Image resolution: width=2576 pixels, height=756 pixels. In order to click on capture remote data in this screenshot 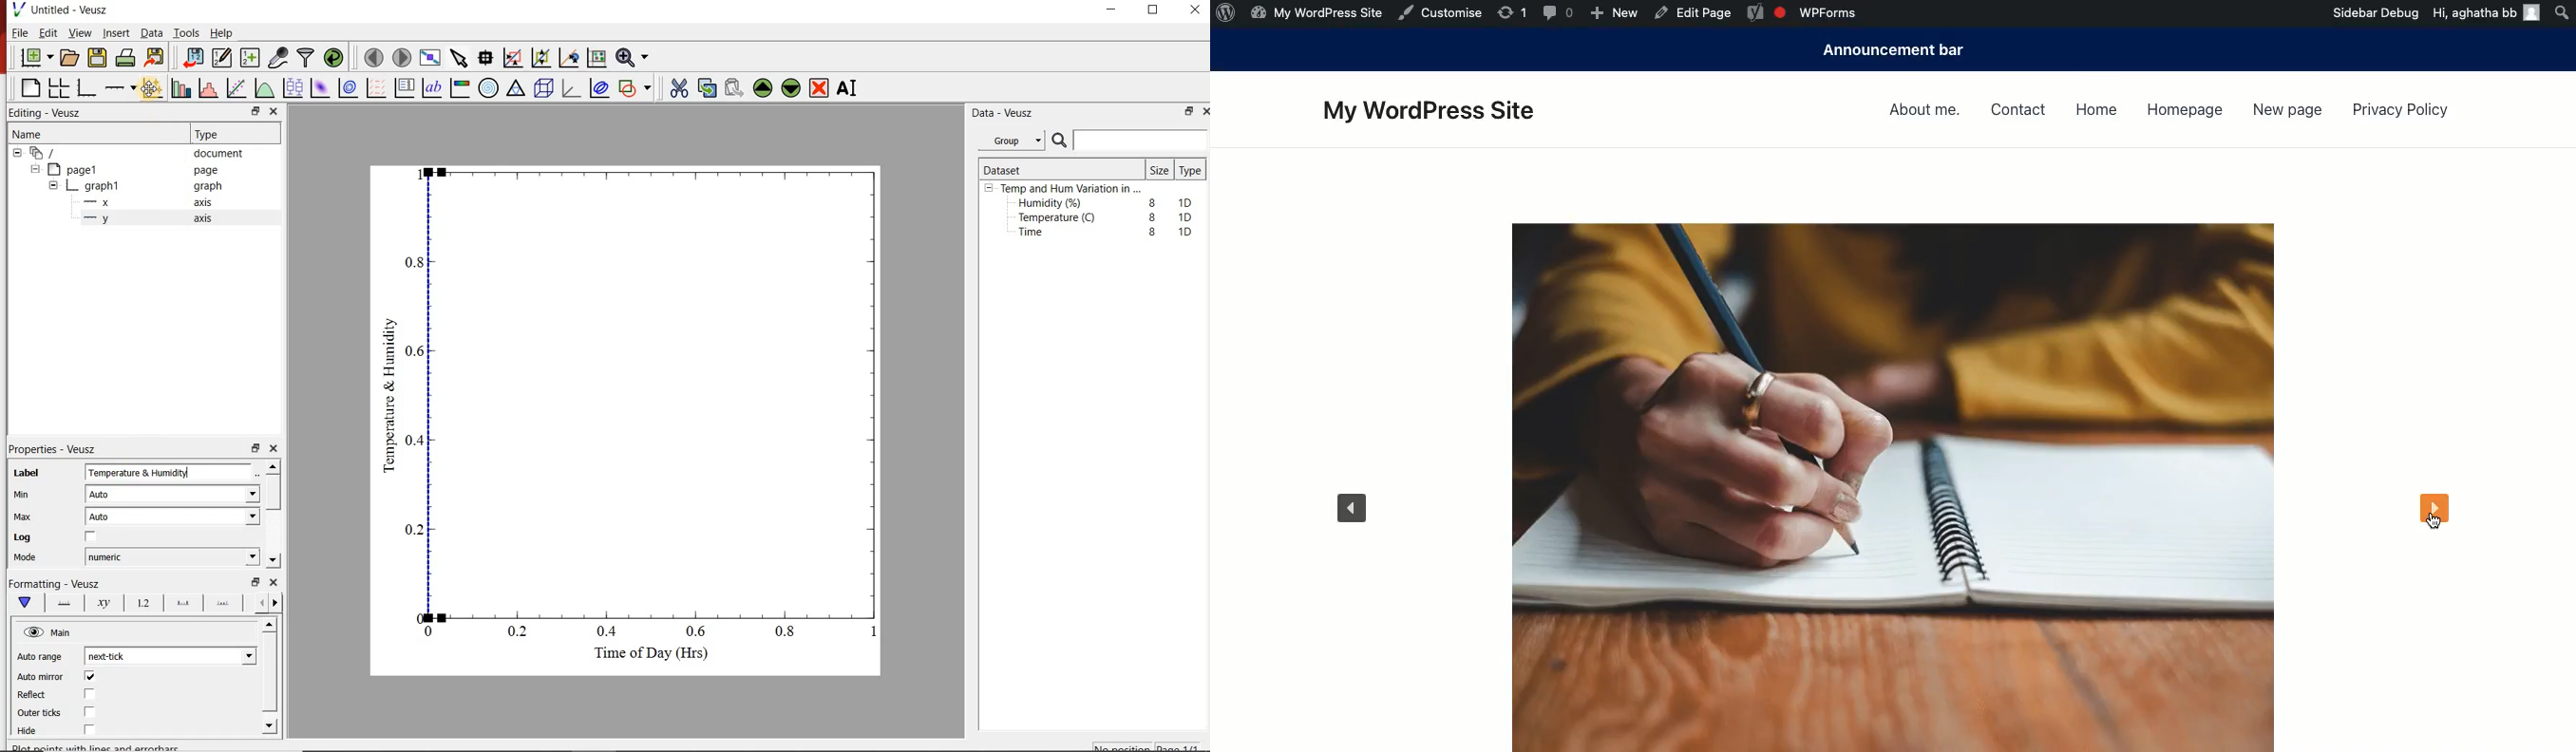, I will do `click(277, 56)`.